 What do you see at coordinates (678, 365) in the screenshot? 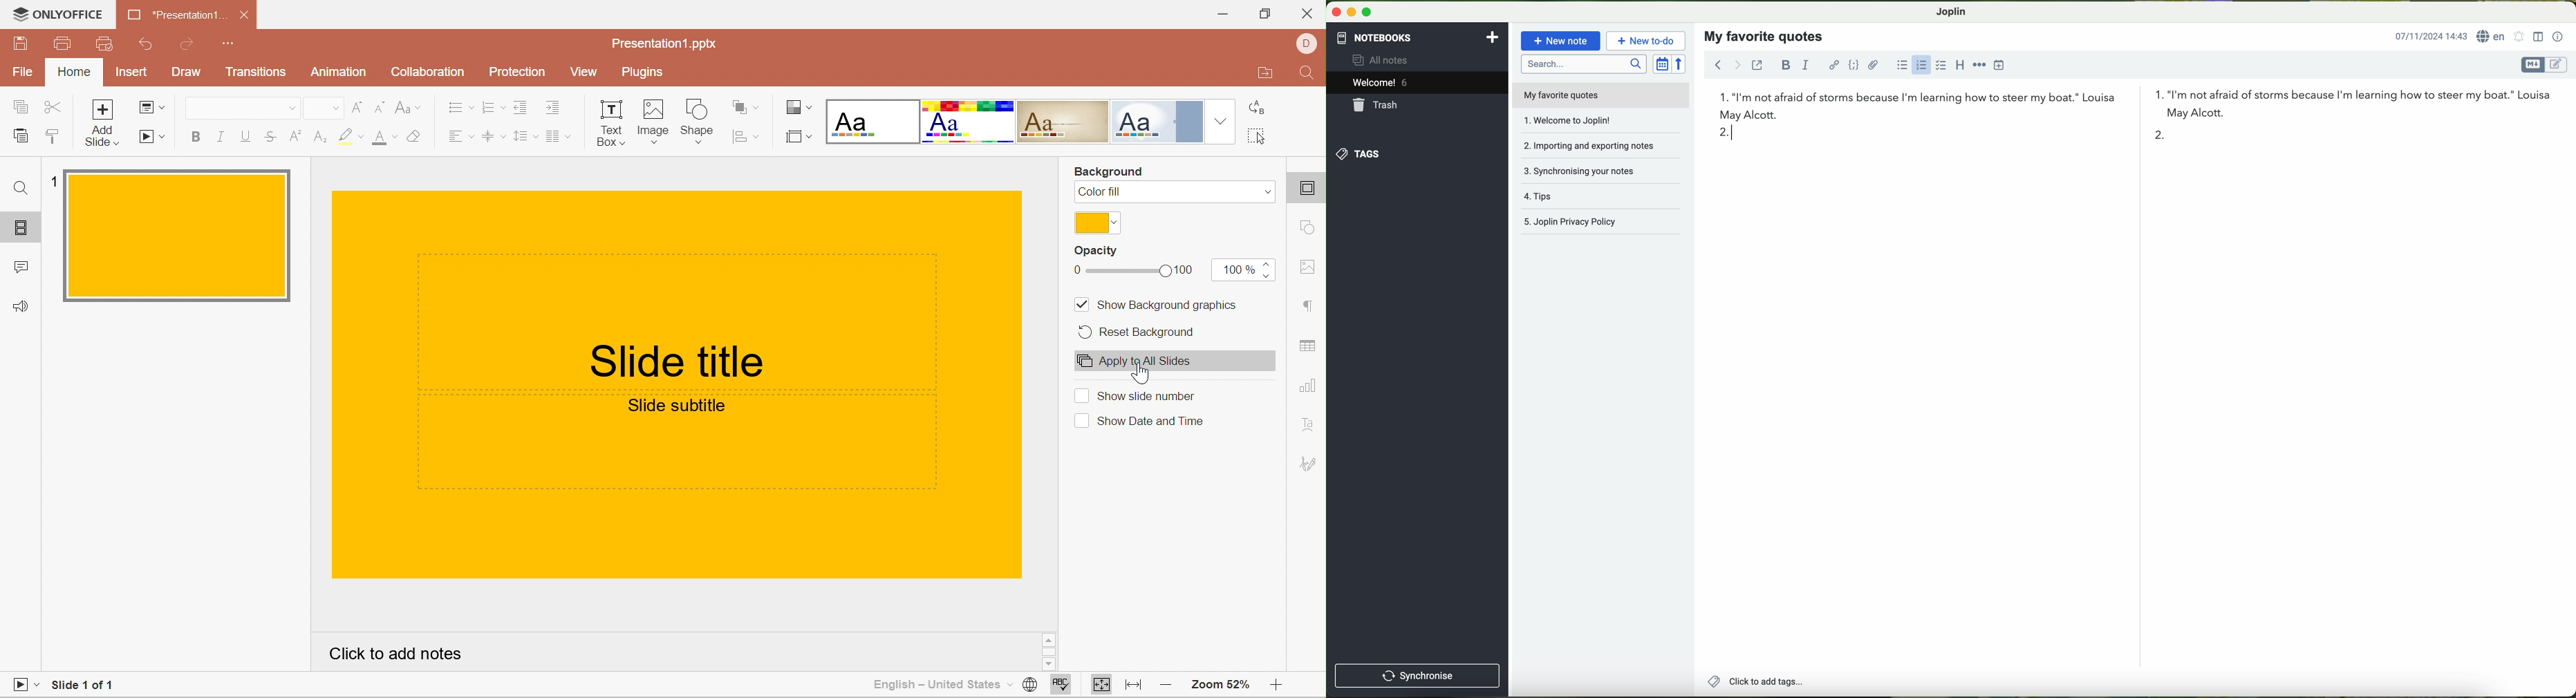
I see `Slide Title` at bounding box center [678, 365].